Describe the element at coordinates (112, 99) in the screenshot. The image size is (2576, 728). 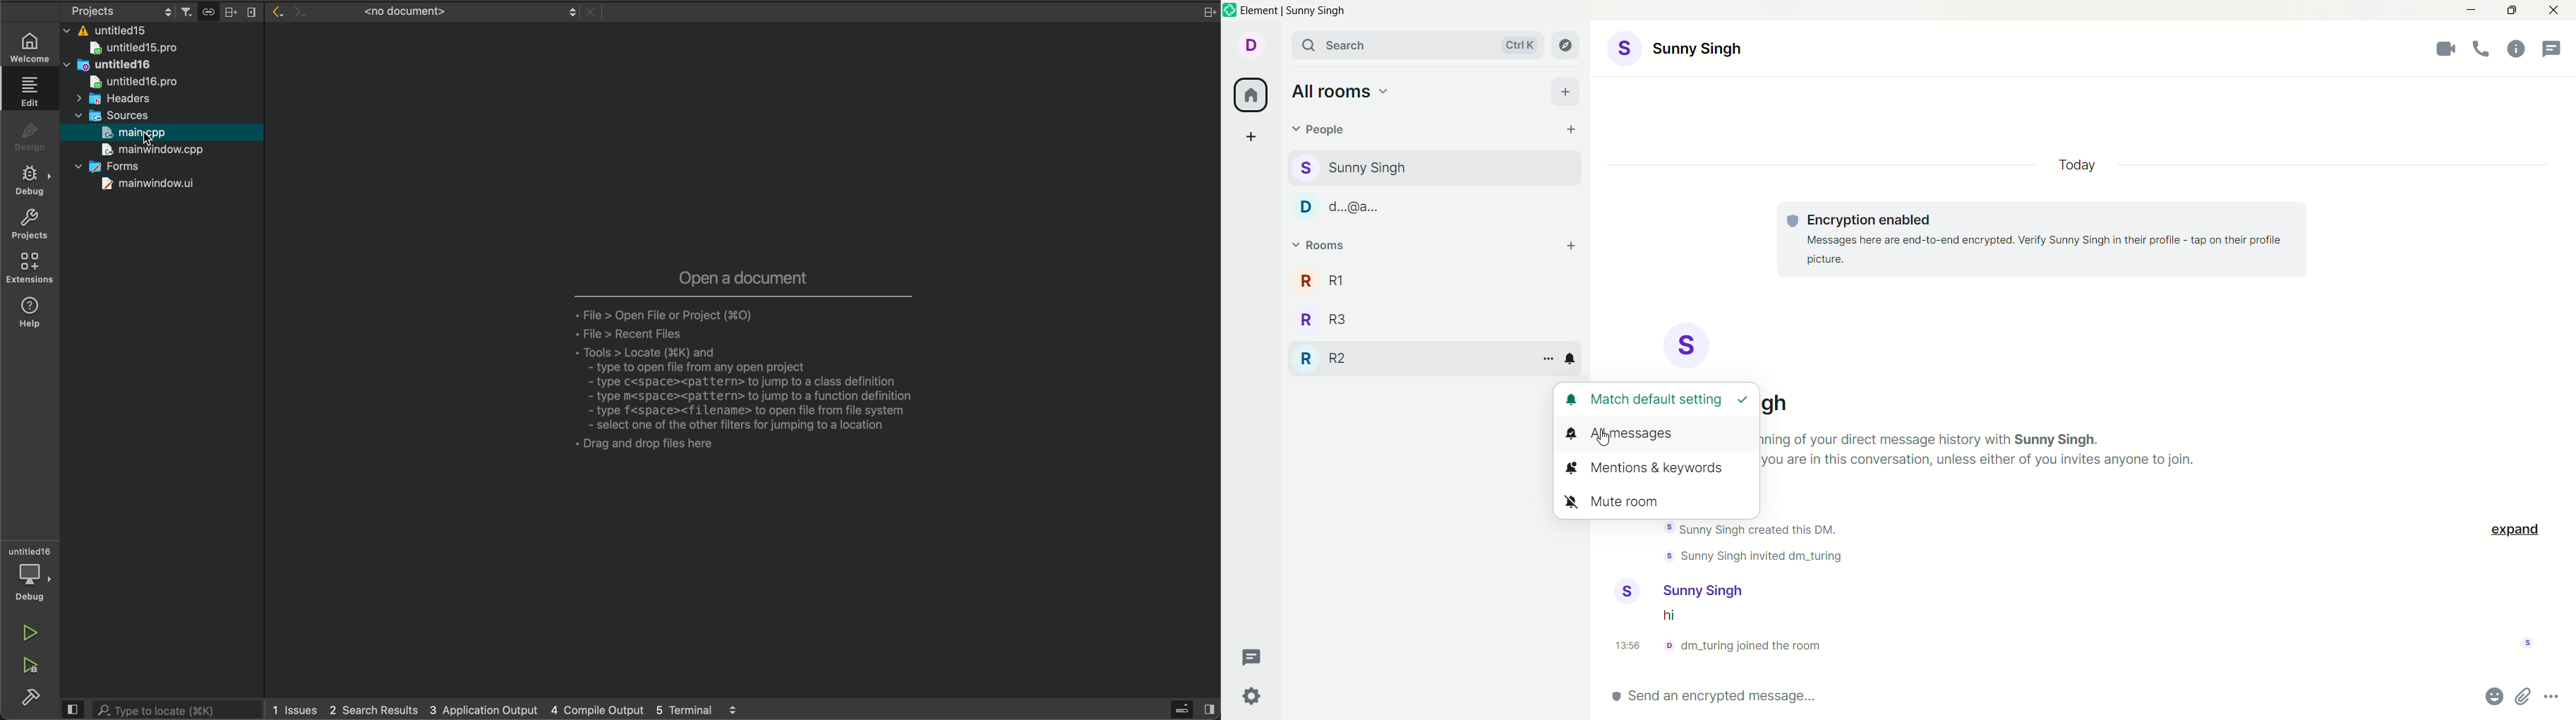
I see `headers` at that location.